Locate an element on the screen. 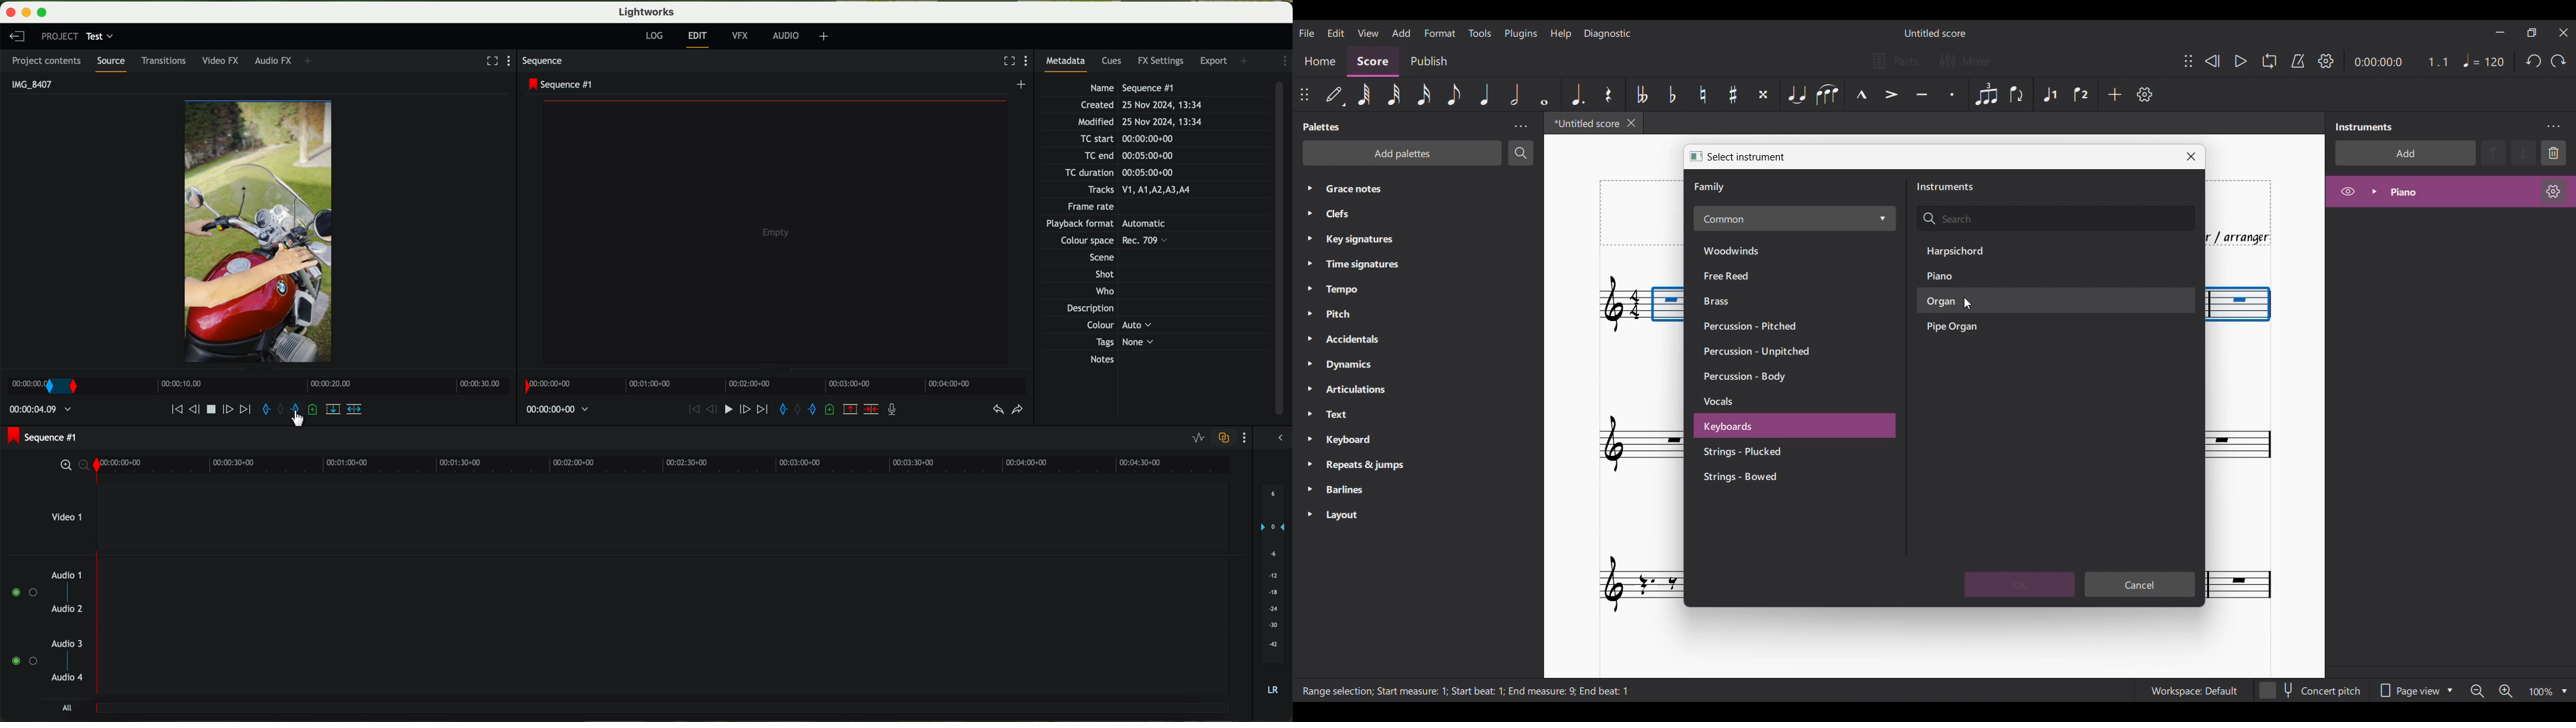  Description is located at coordinates (1102, 309).